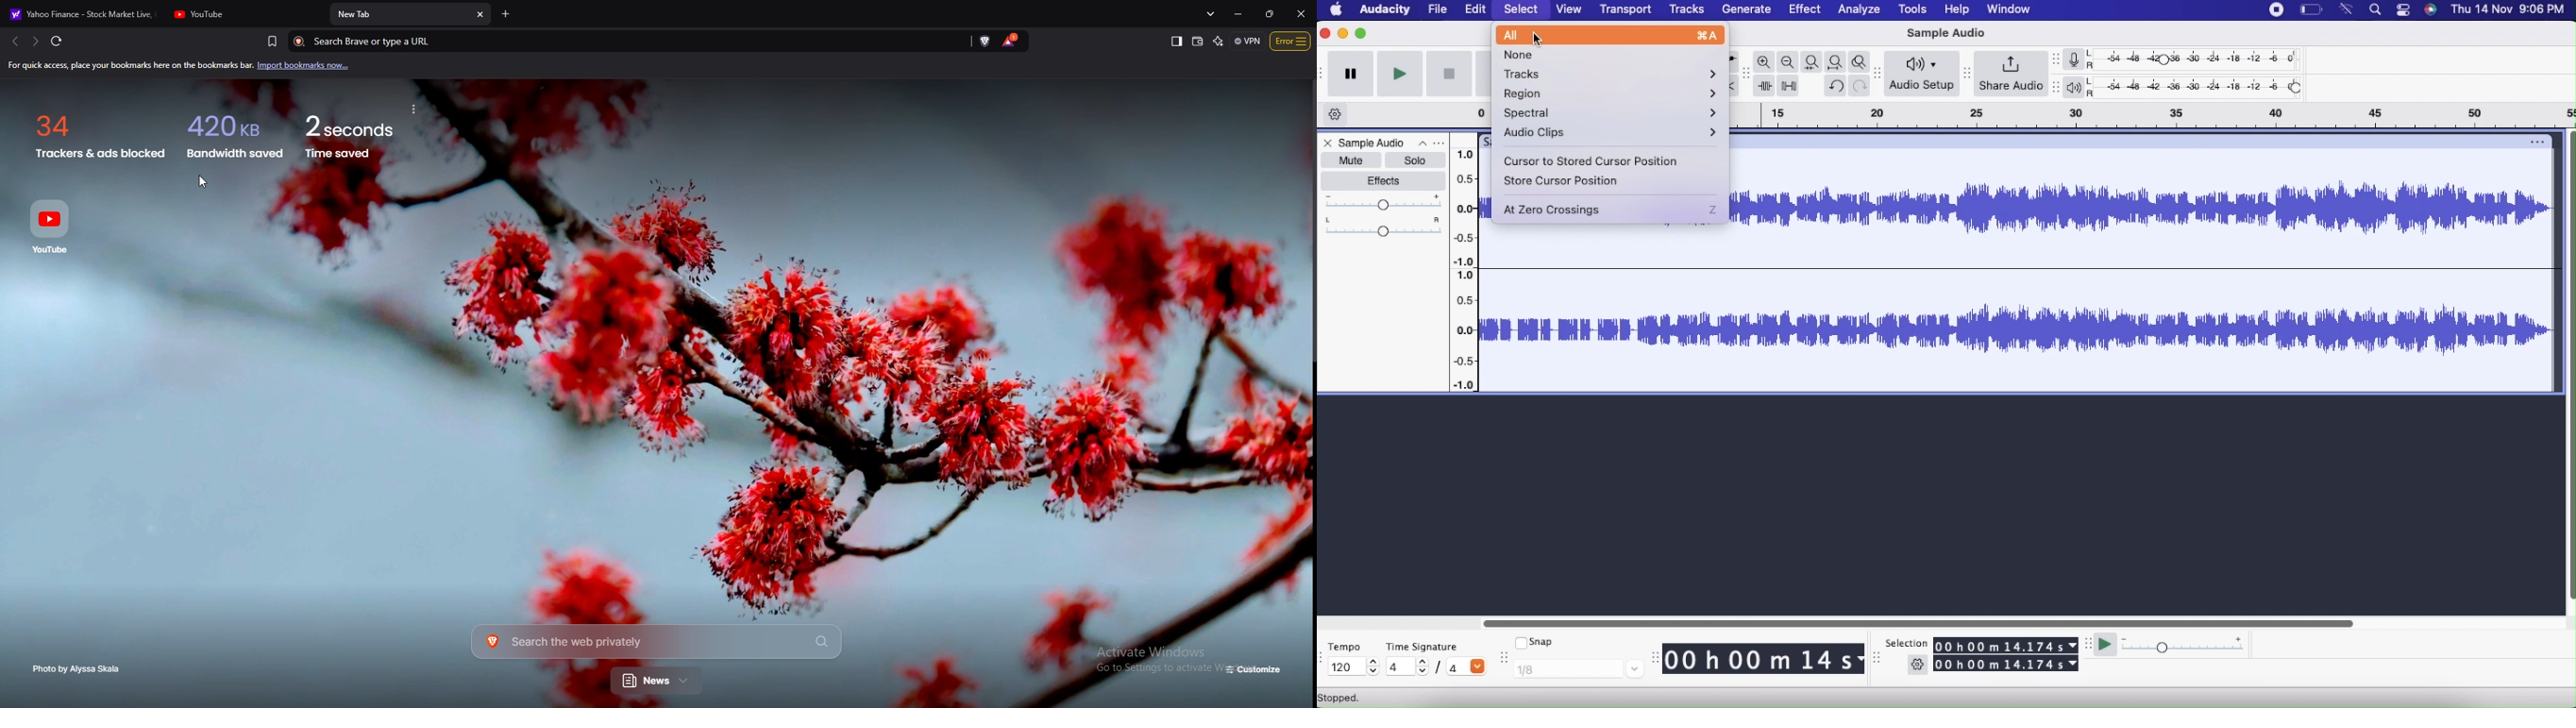  What do you see at coordinates (1918, 666) in the screenshot?
I see `Settings` at bounding box center [1918, 666].